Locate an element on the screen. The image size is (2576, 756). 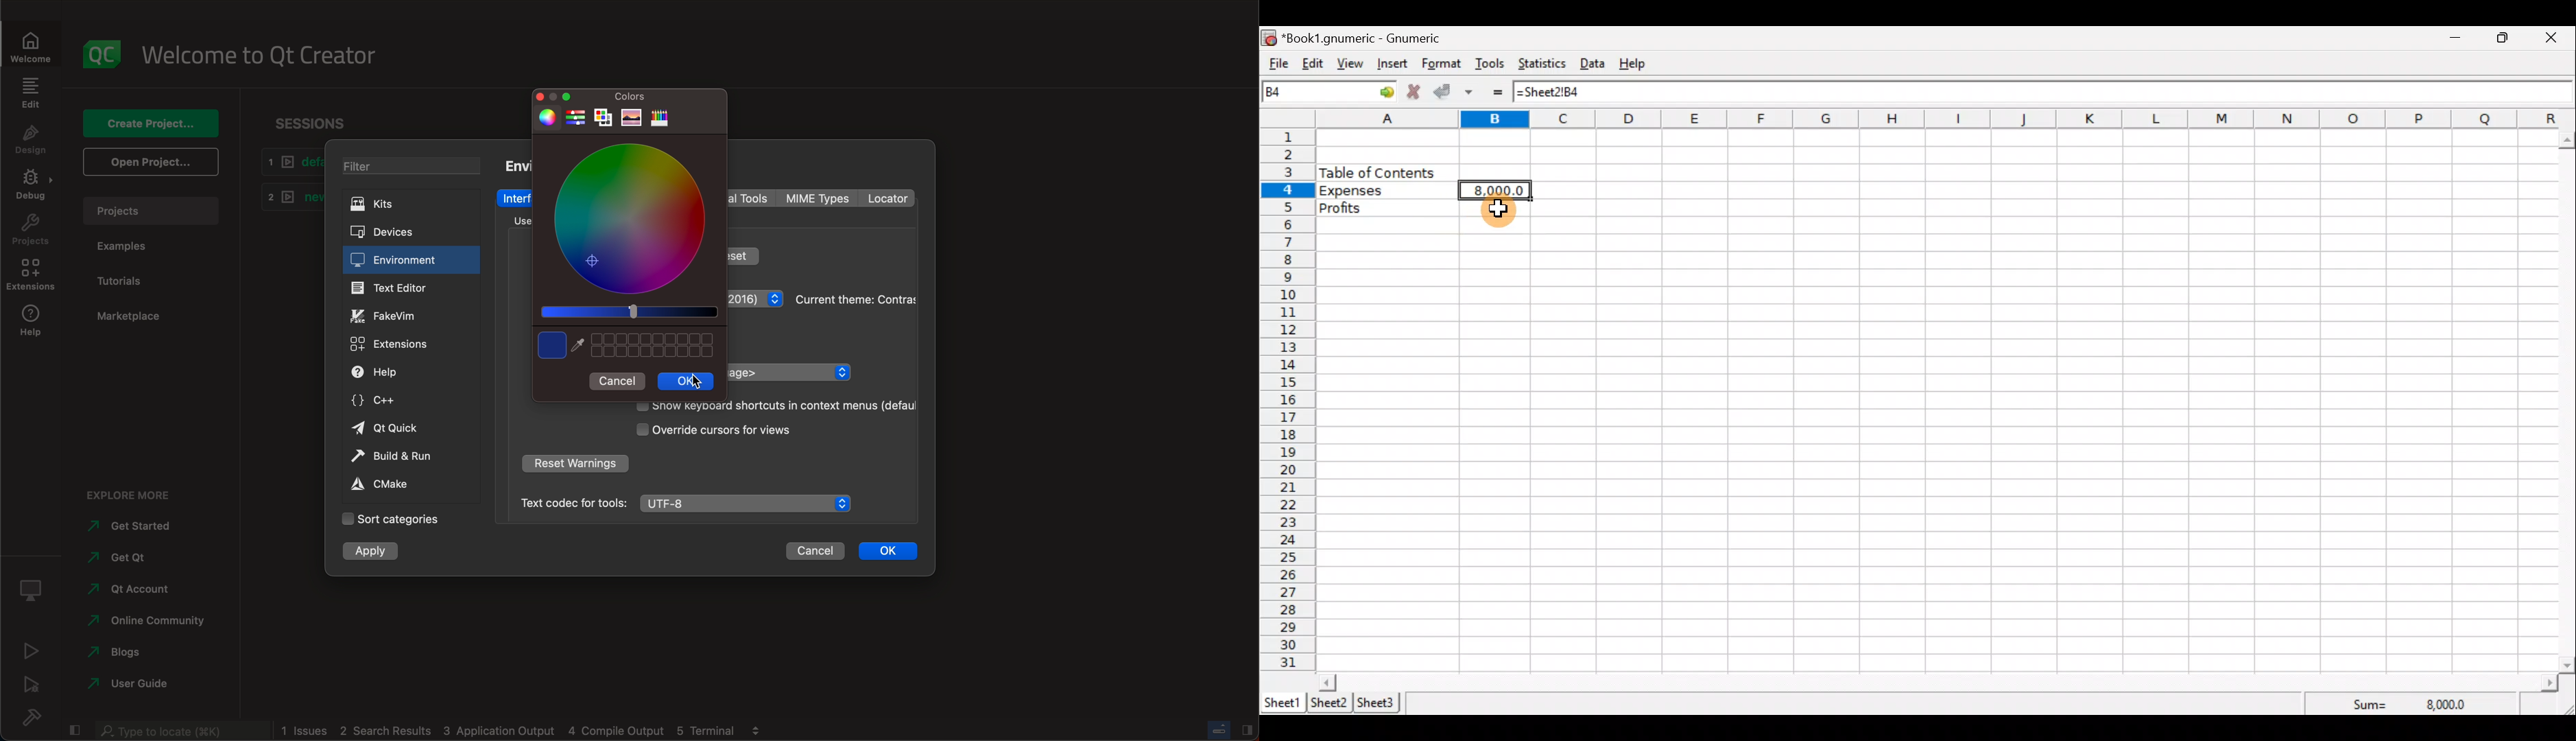
Sheet 2 is located at coordinates (1330, 703).